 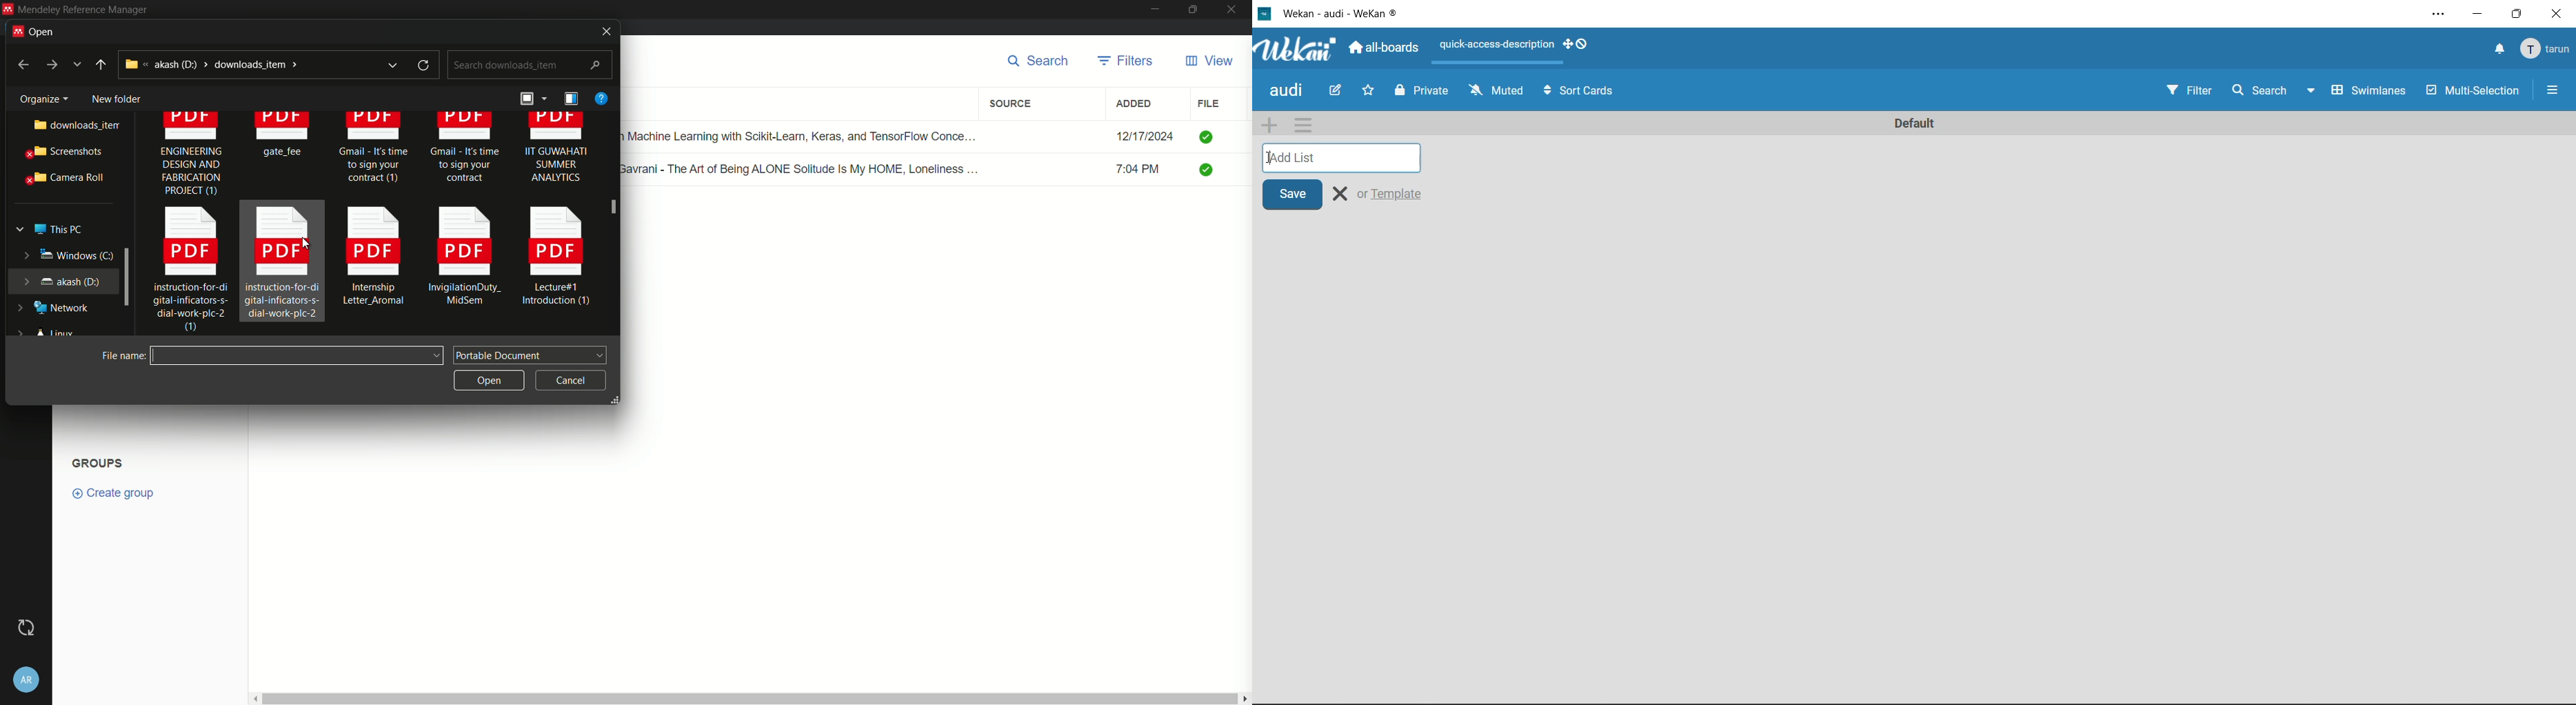 I want to click on downloads_item.., so click(x=67, y=125).